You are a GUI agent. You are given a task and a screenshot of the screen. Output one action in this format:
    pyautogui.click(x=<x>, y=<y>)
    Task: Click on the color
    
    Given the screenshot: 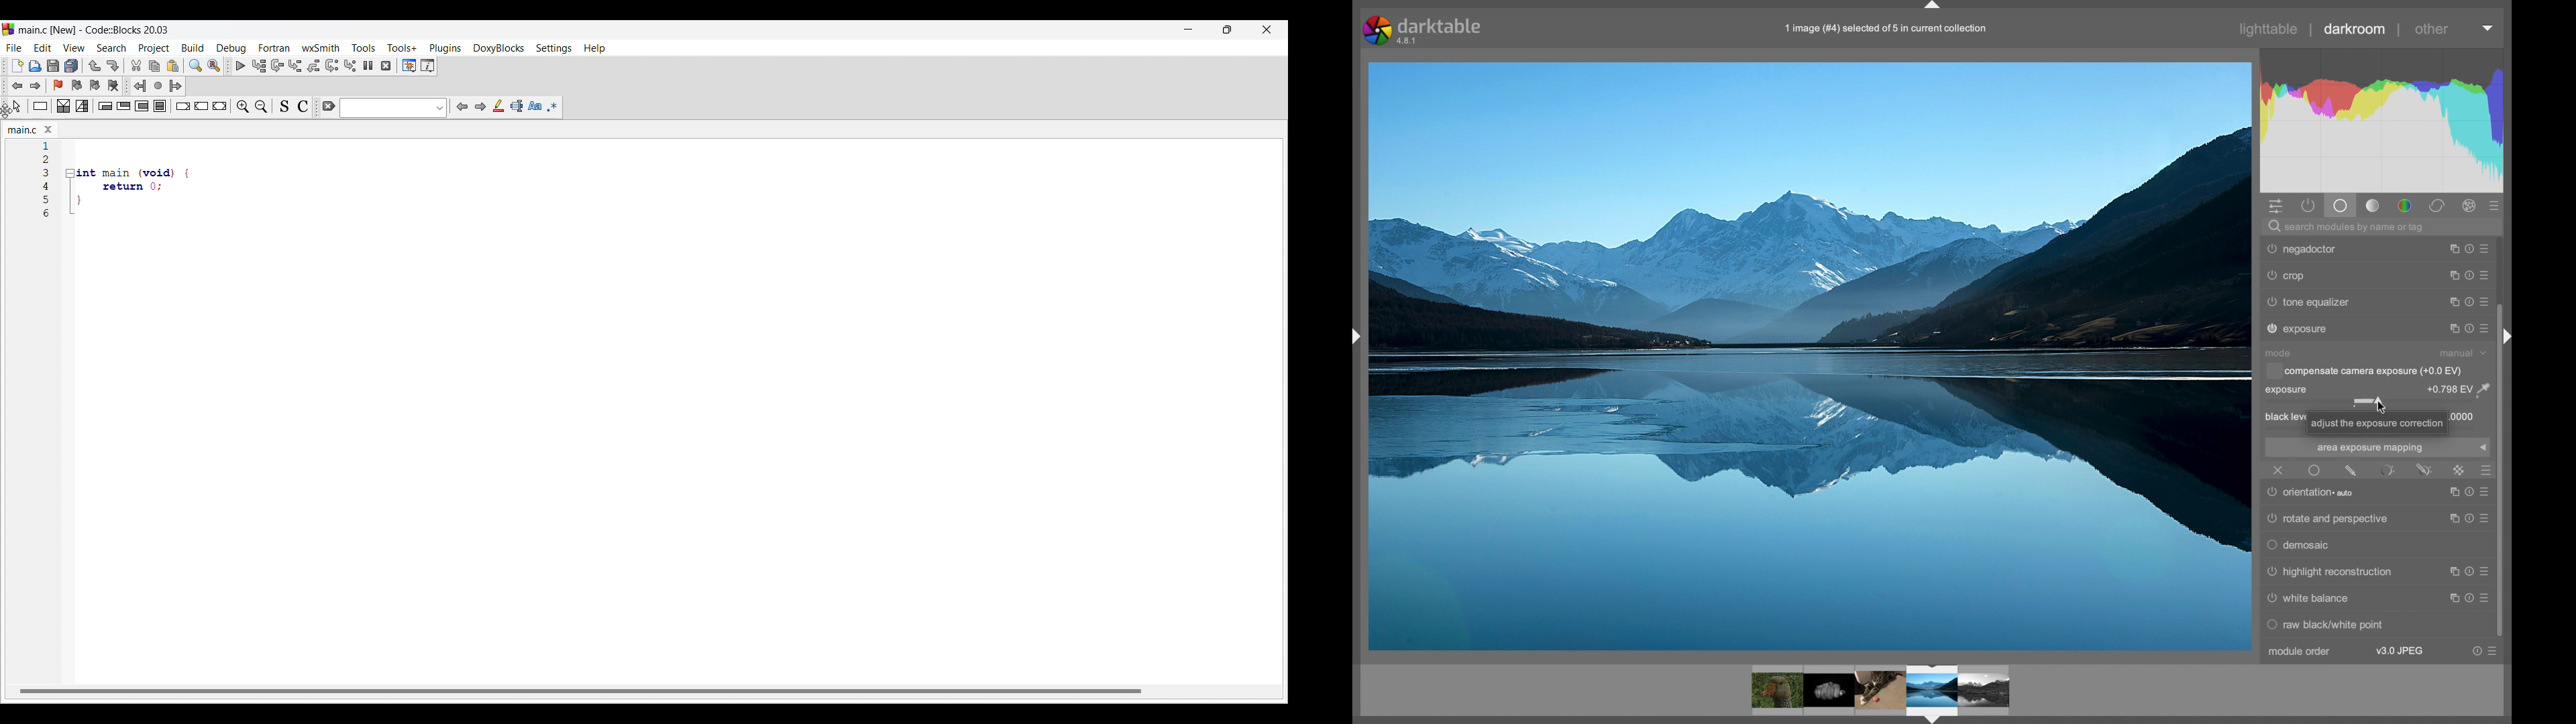 What is the action you would take?
    pyautogui.click(x=2404, y=206)
    